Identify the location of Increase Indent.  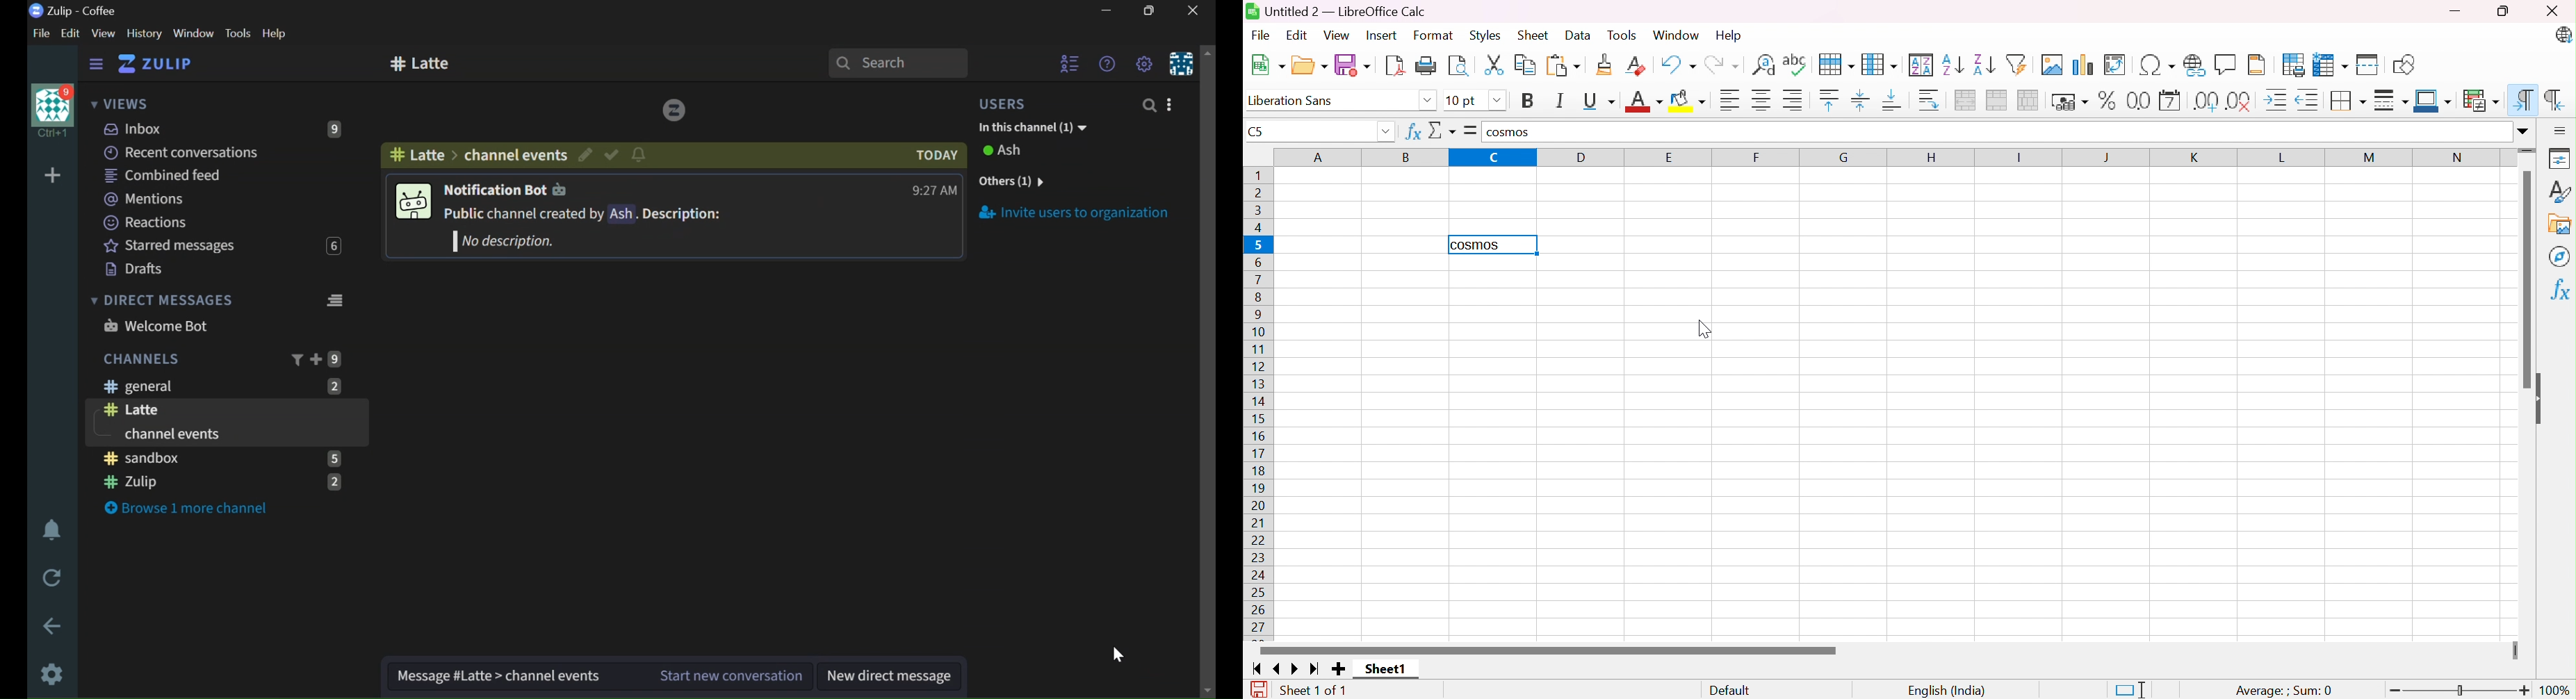
(2279, 100).